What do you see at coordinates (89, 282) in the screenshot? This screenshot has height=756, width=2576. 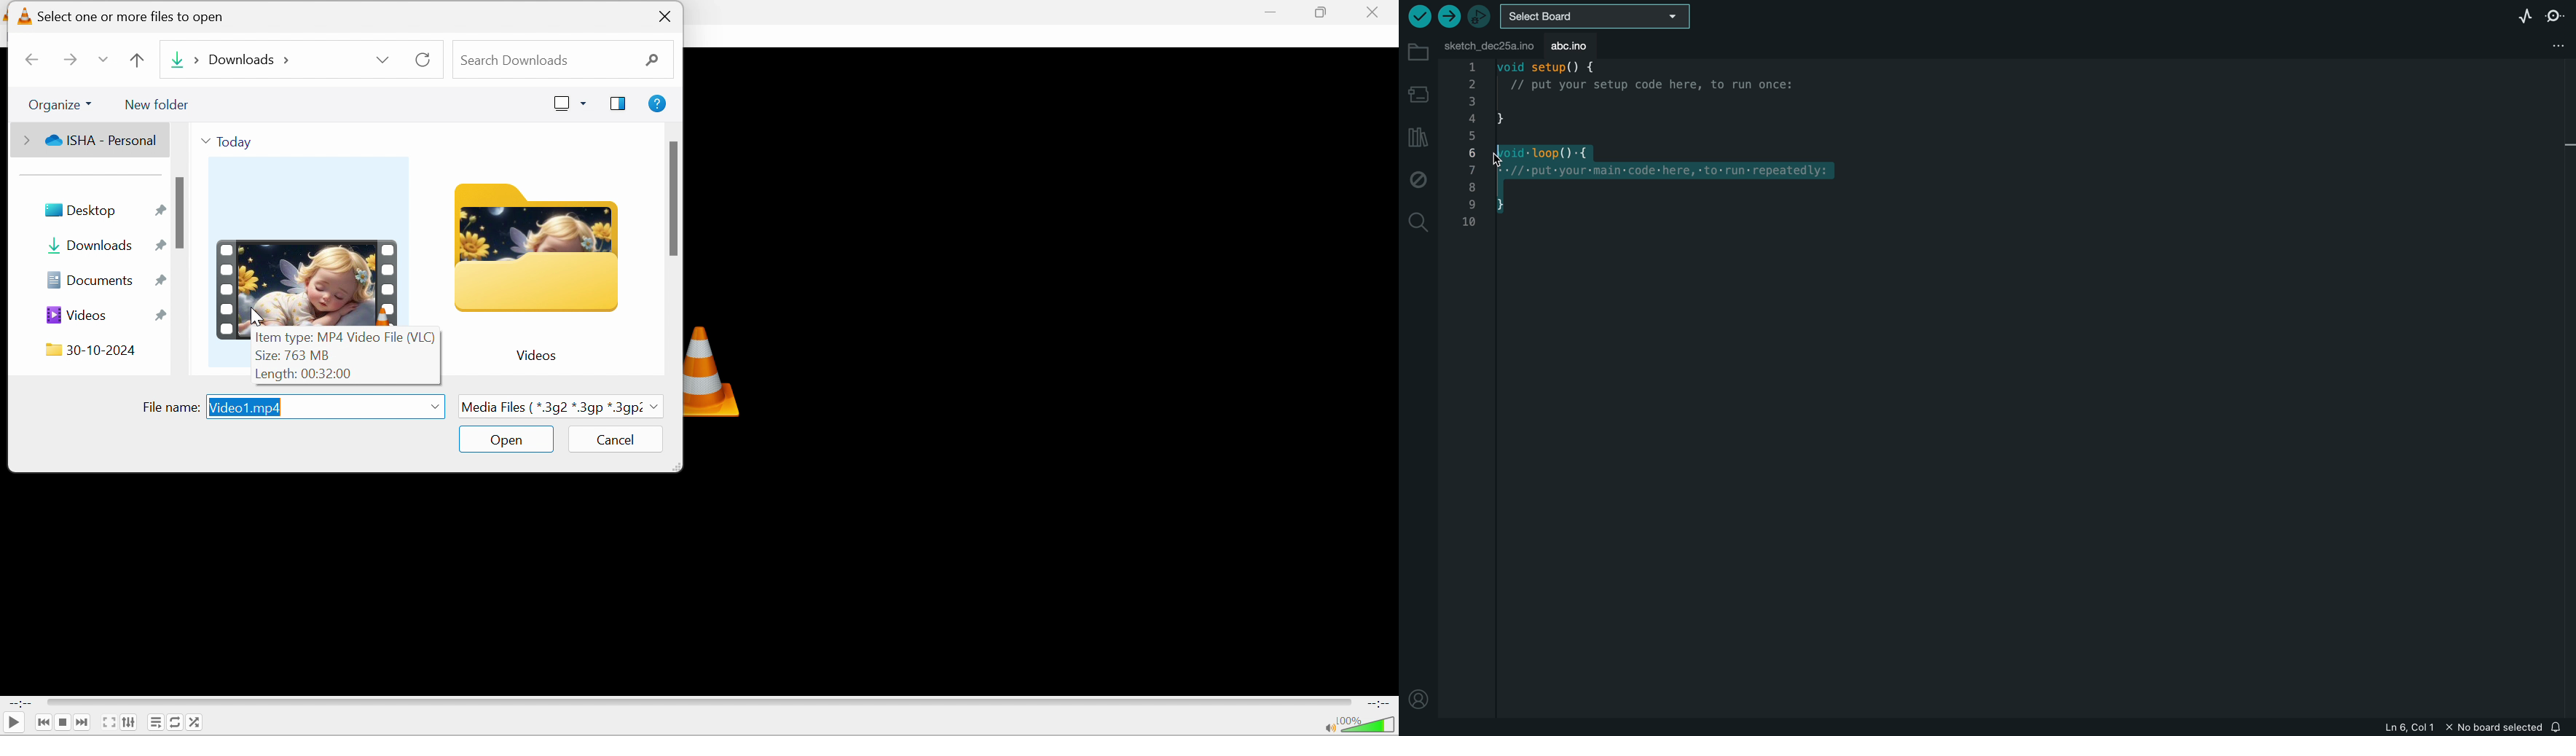 I see `Documents` at bounding box center [89, 282].